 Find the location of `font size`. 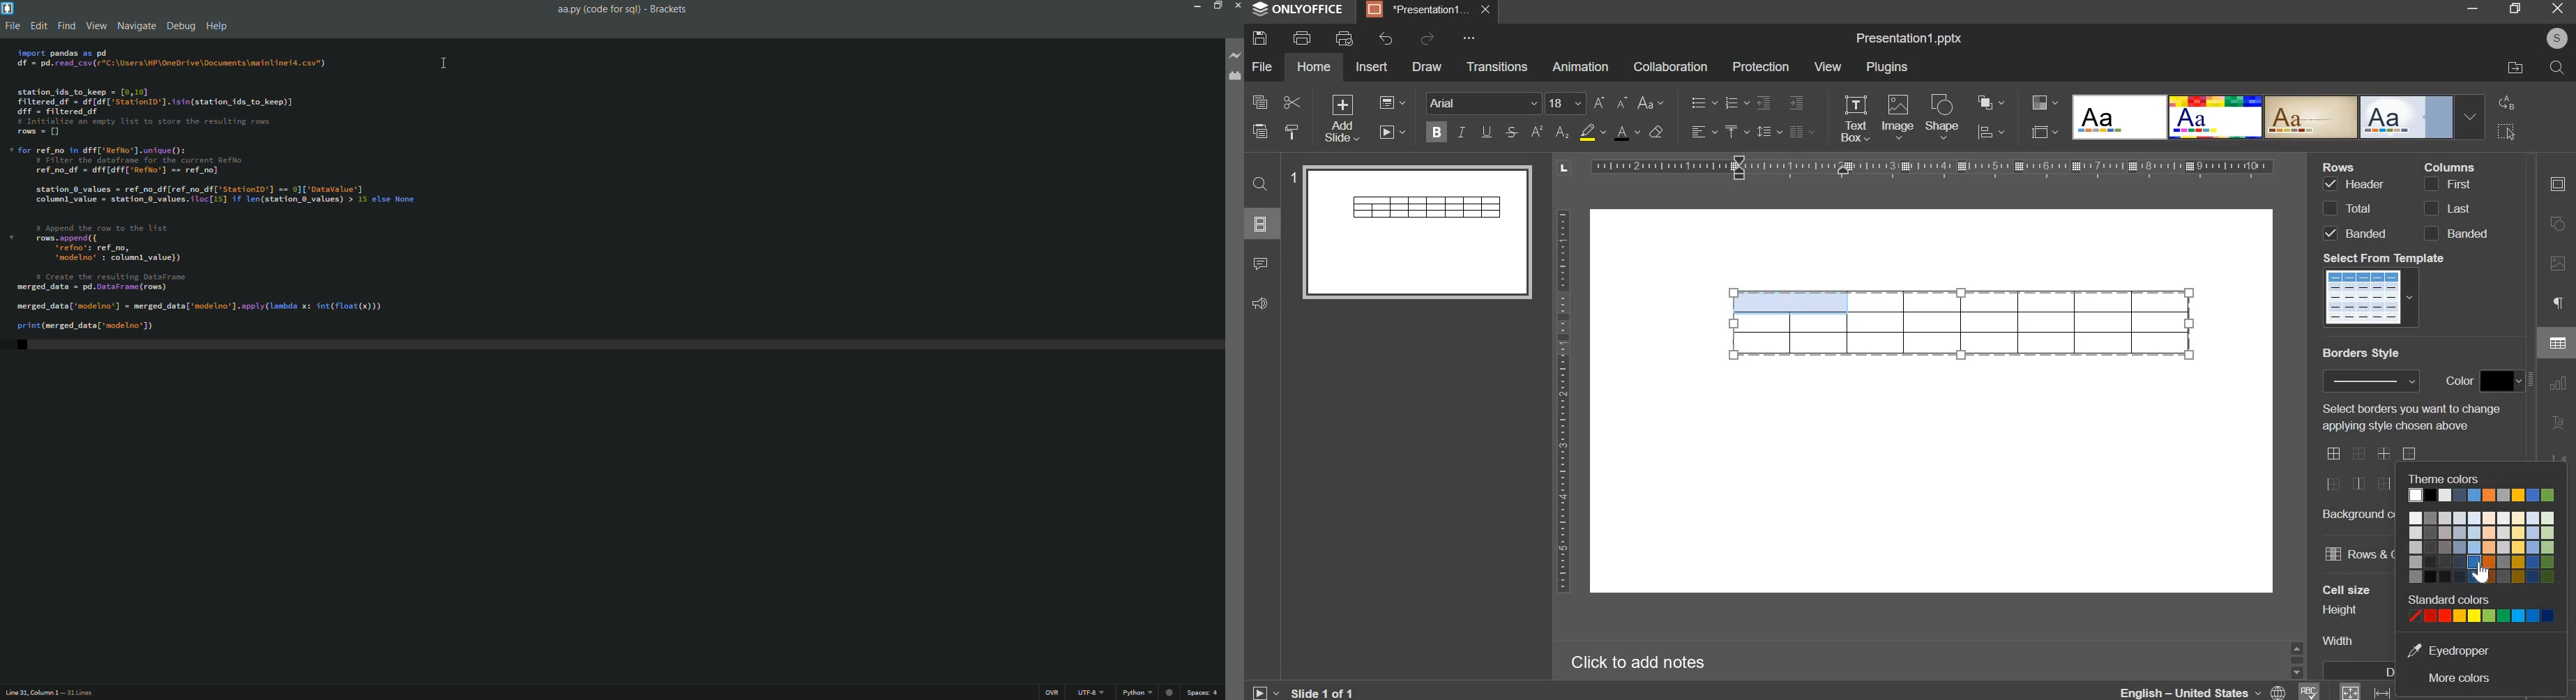

font size is located at coordinates (1586, 103).